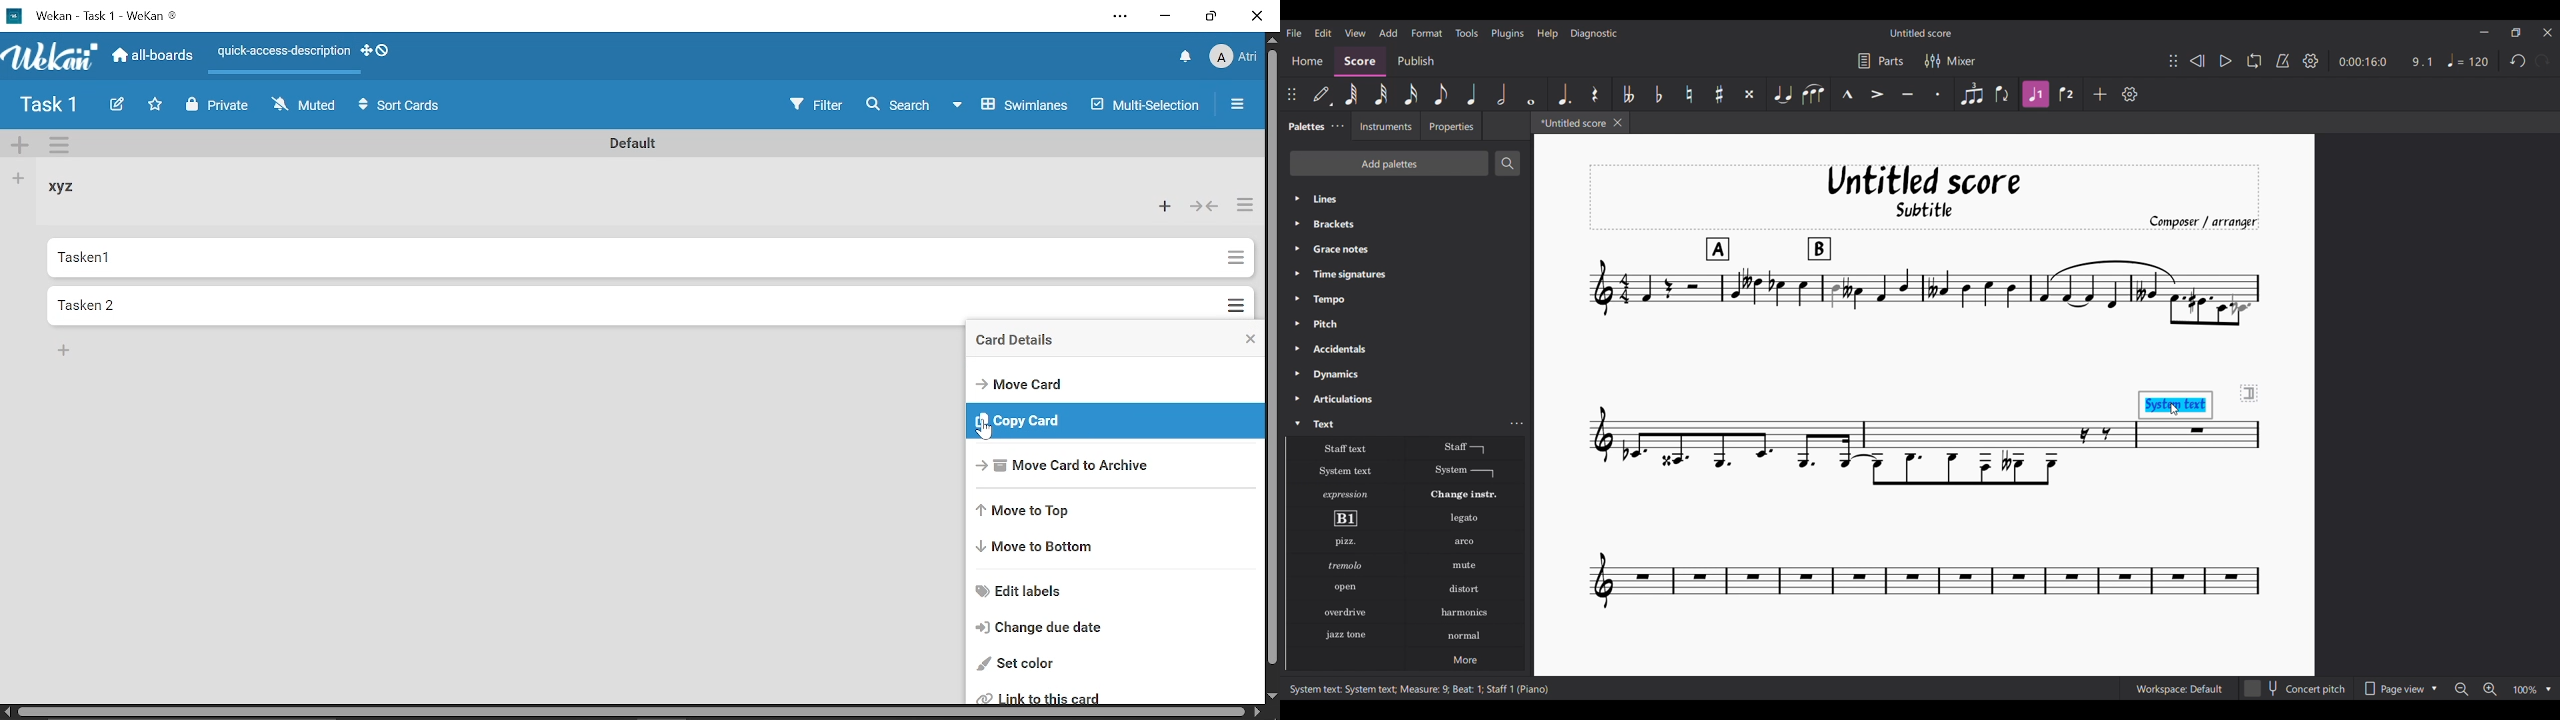 The height and width of the screenshot is (728, 2576). Describe the element at coordinates (19, 179) in the screenshot. I see `Add list` at that location.